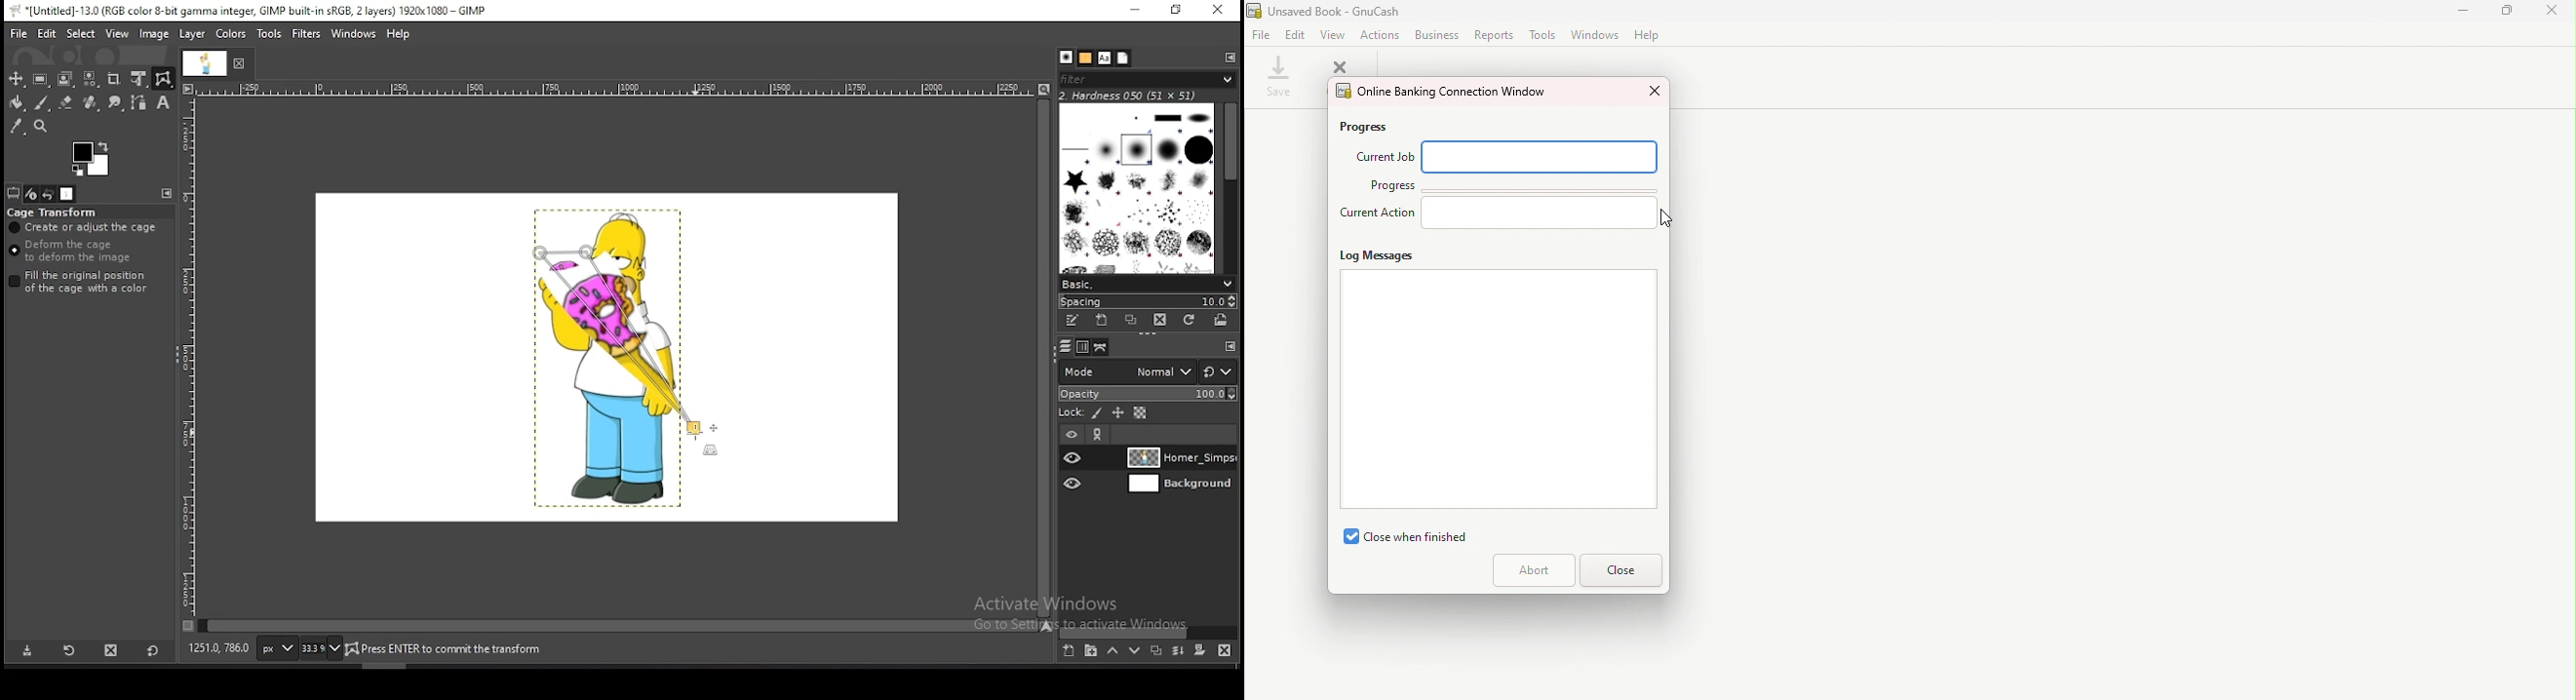 The height and width of the screenshot is (700, 2576). What do you see at coordinates (275, 649) in the screenshot?
I see `units` at bounding box center [275, 649].